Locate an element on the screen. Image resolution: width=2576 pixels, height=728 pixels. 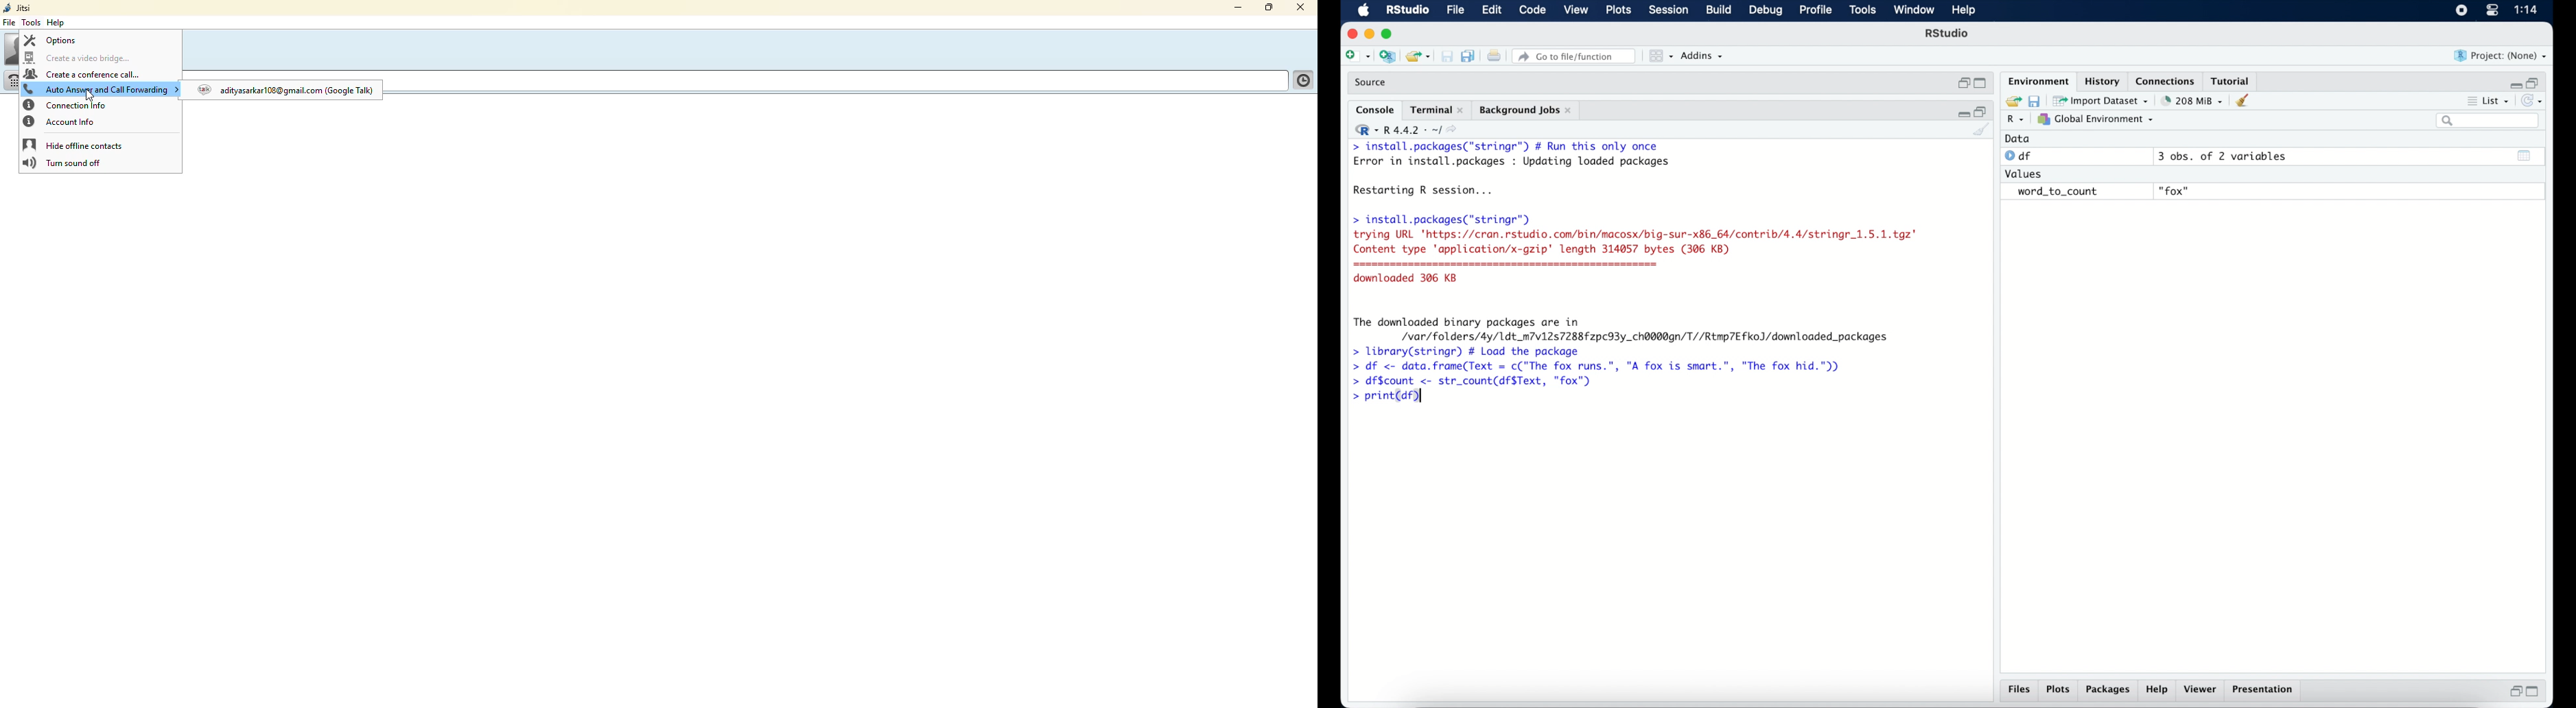
history is located at coordinates (2101, 81).